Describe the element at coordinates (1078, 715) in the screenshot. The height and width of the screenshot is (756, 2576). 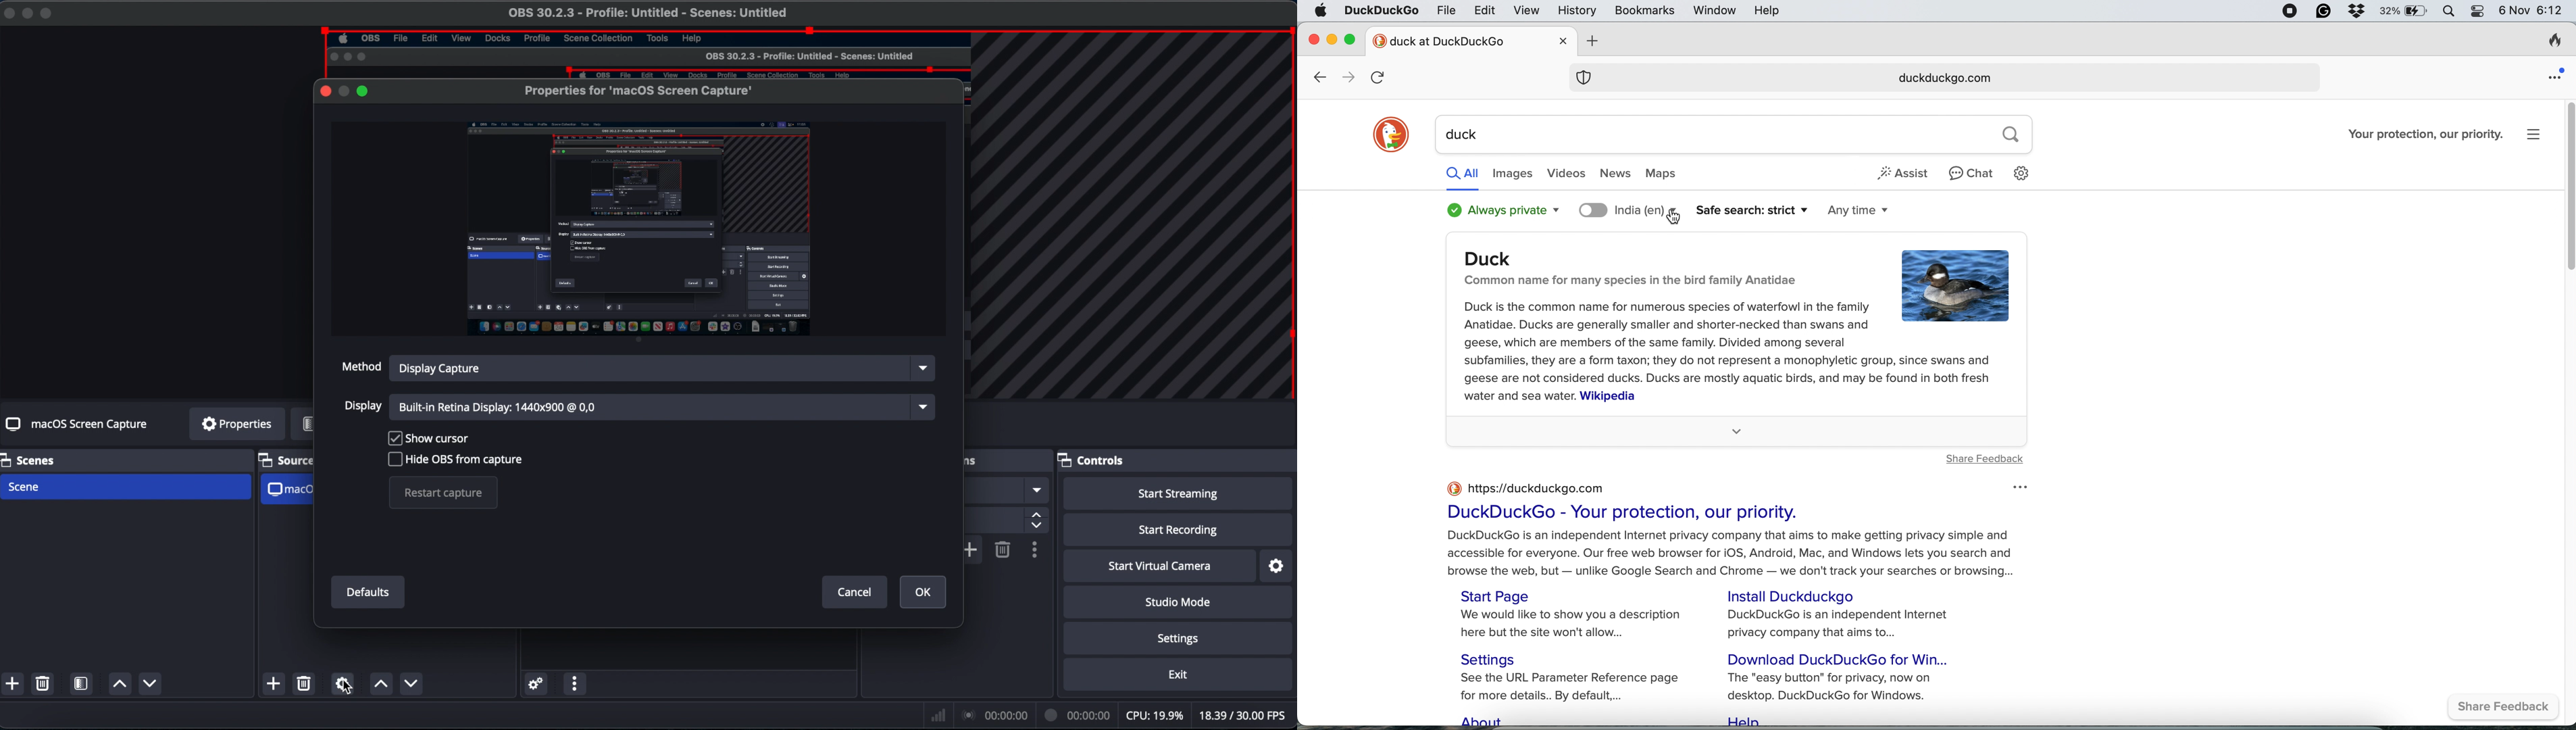
I see `recording elapsed time` at that location.